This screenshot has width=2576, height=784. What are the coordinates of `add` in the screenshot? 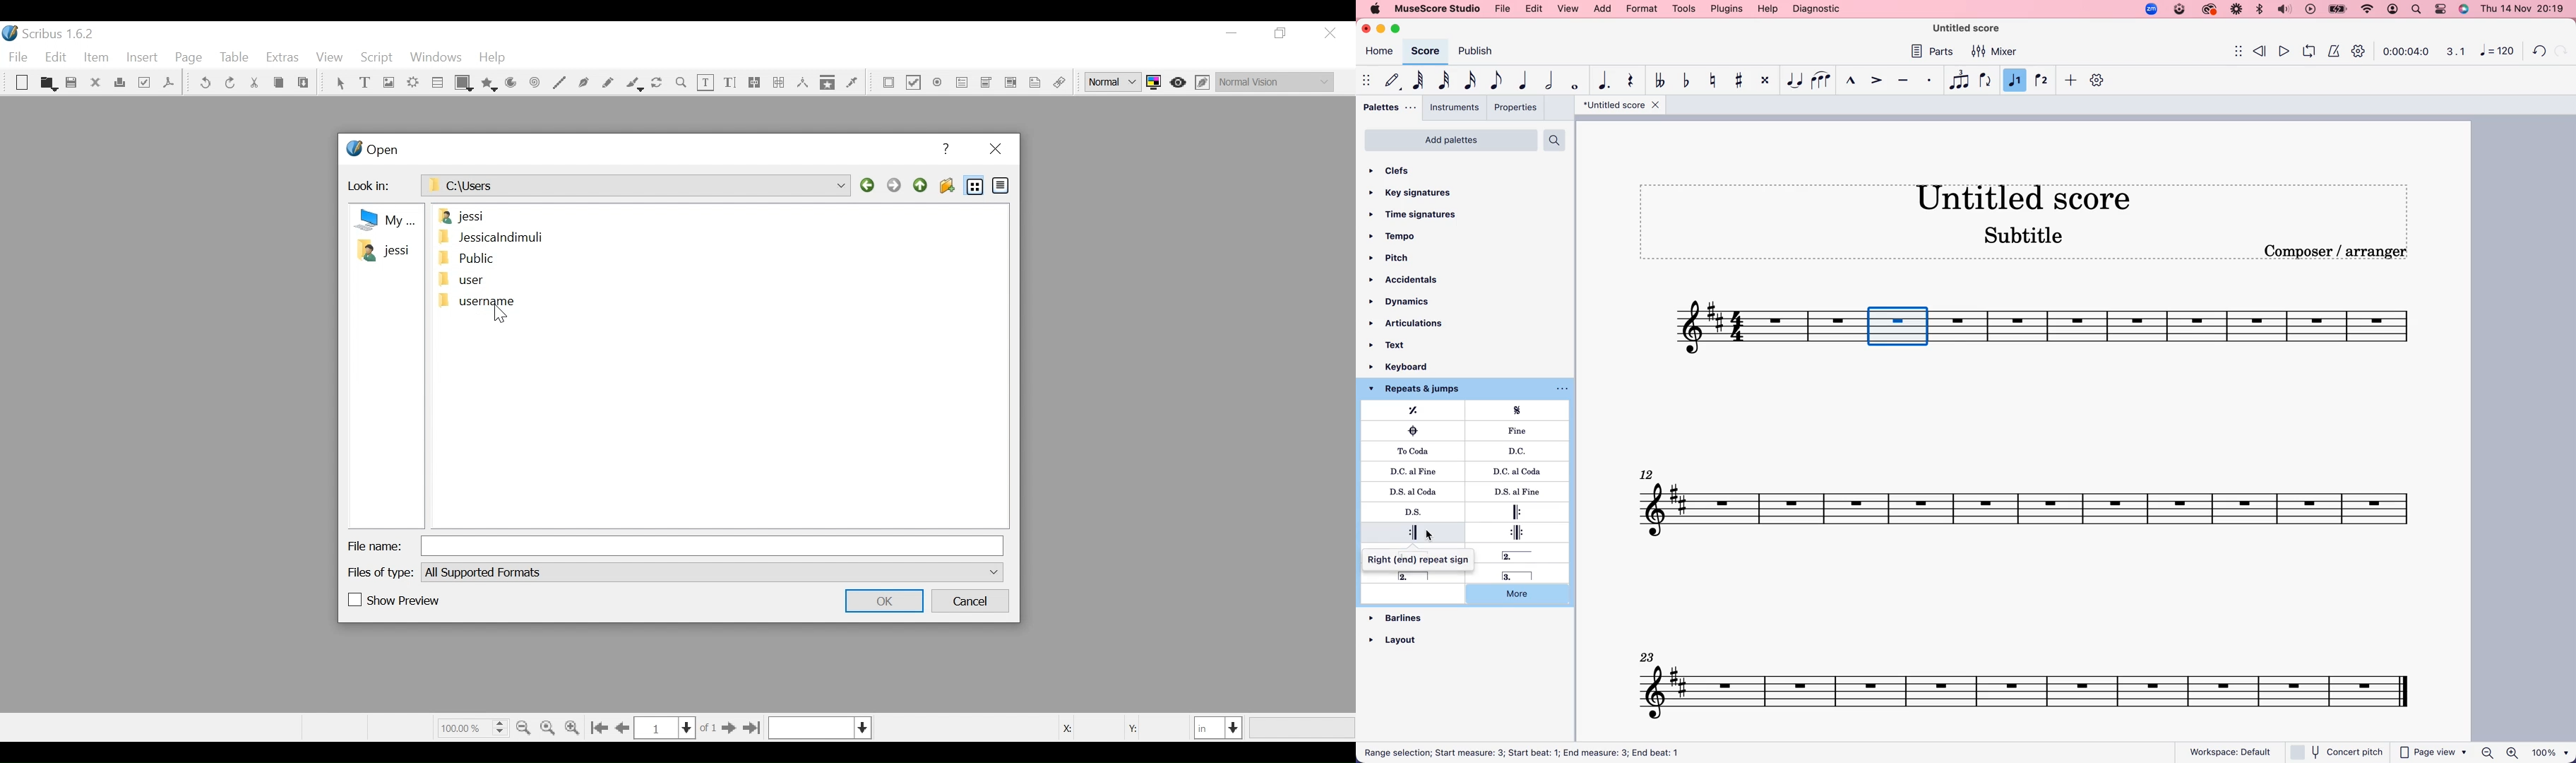 It's located at (1604, 9).